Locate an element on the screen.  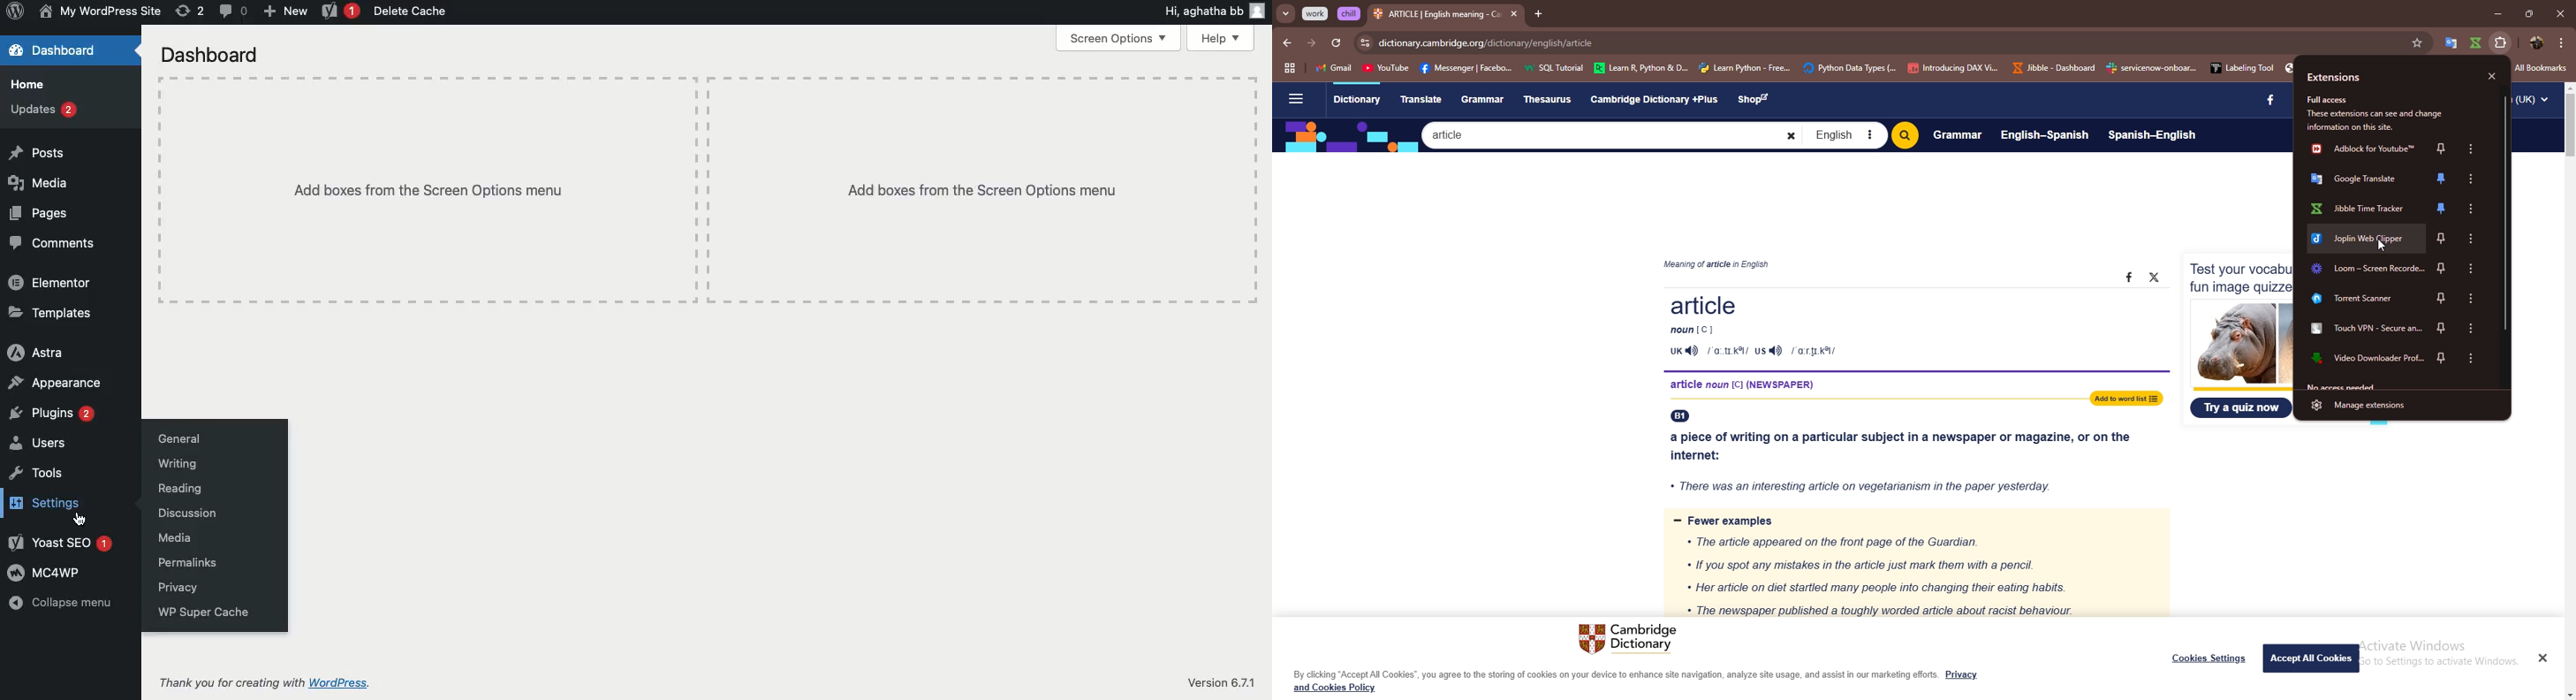
Thesaurus. is located at coordinates (1551, 100).